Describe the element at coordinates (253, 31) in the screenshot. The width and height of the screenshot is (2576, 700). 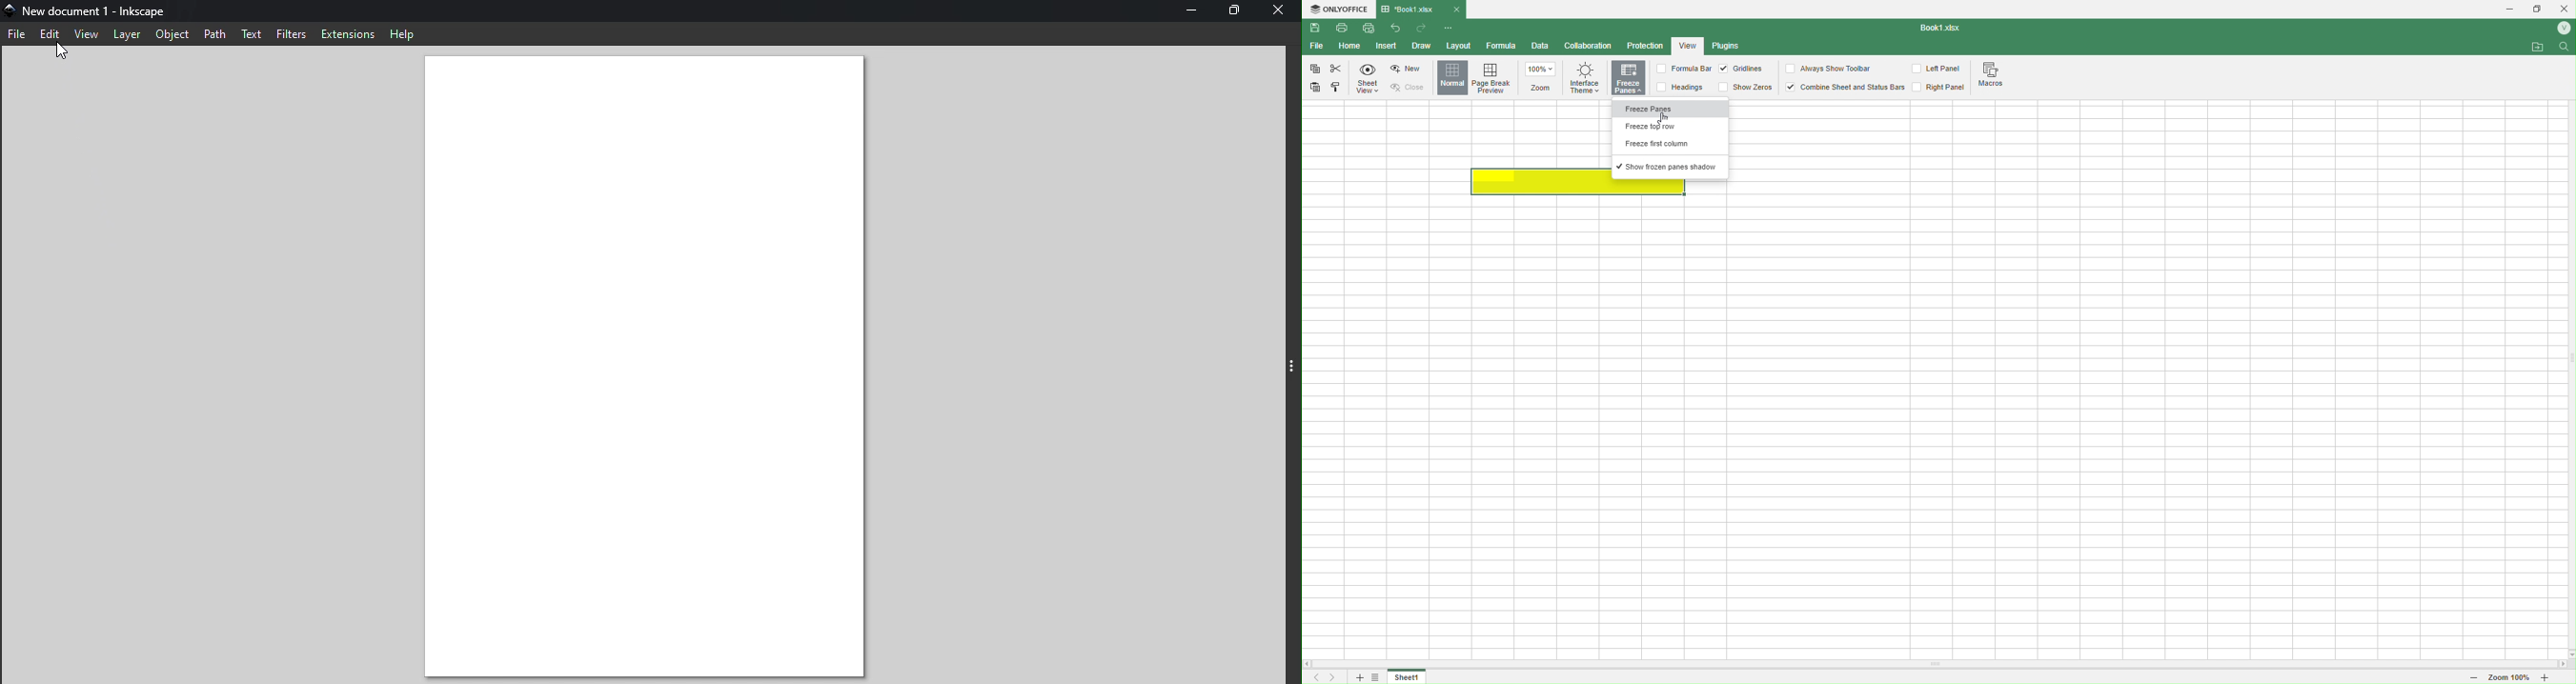
I see `Text` at that location.